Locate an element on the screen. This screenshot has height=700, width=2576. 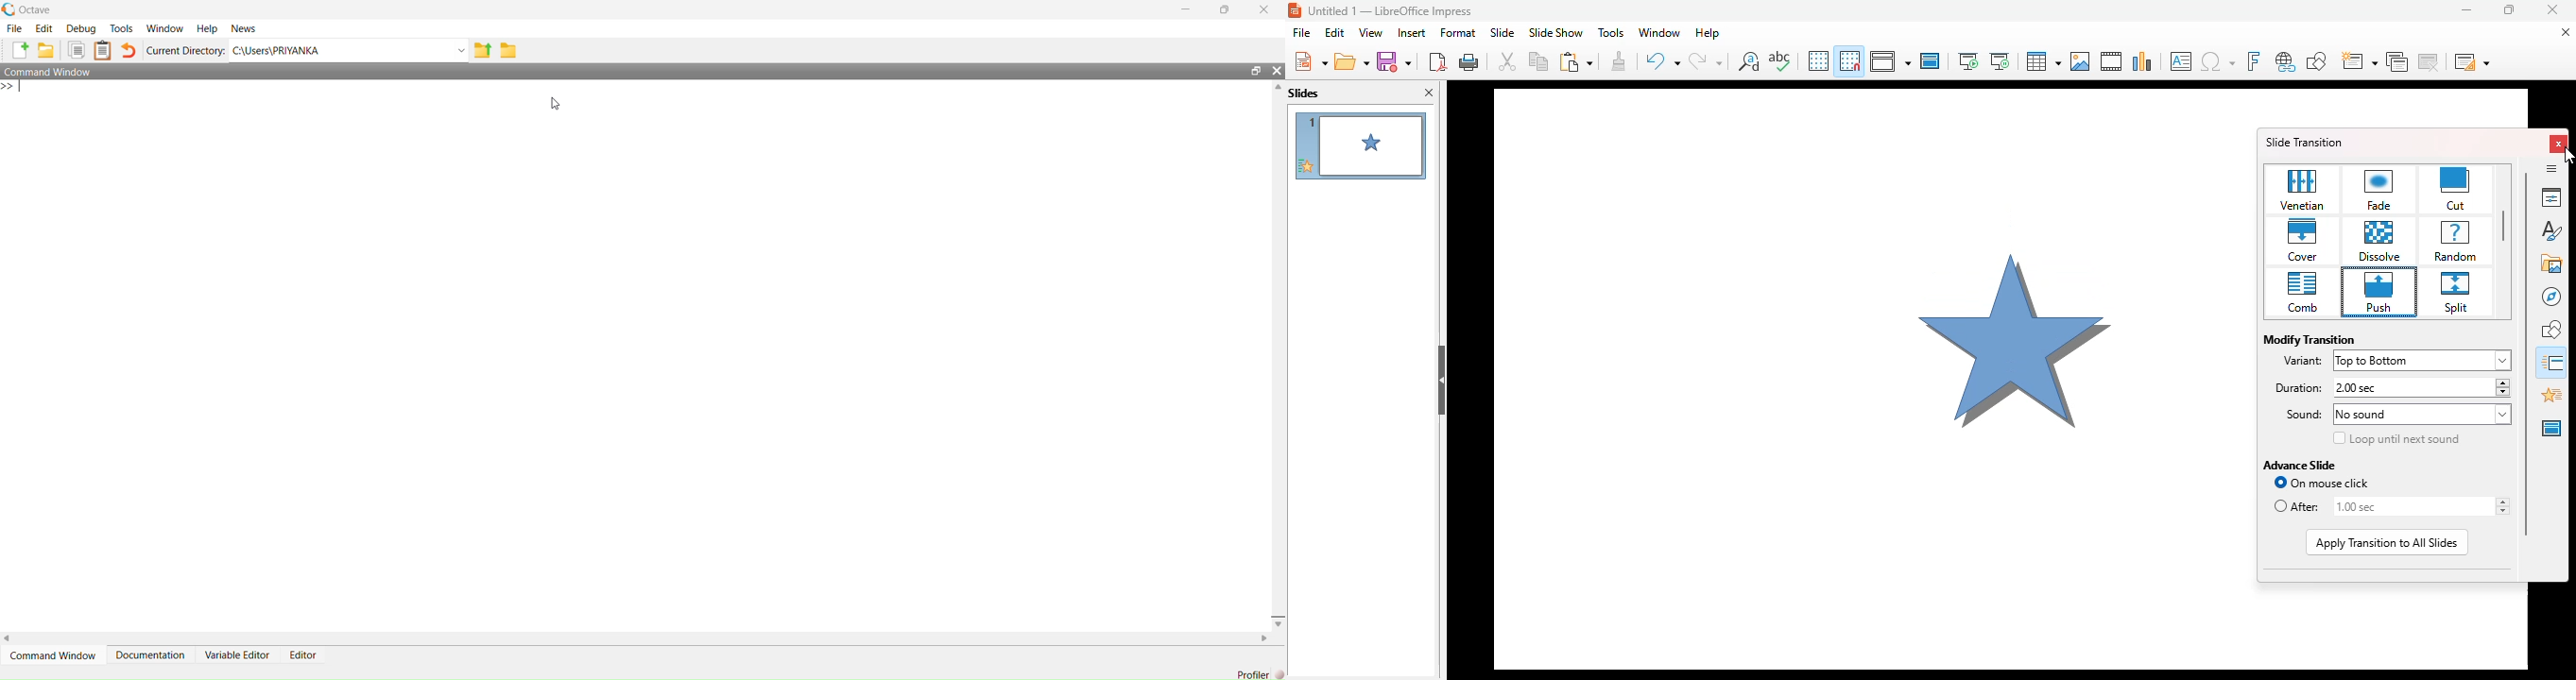
undo is located at coordinates (1661, 61).